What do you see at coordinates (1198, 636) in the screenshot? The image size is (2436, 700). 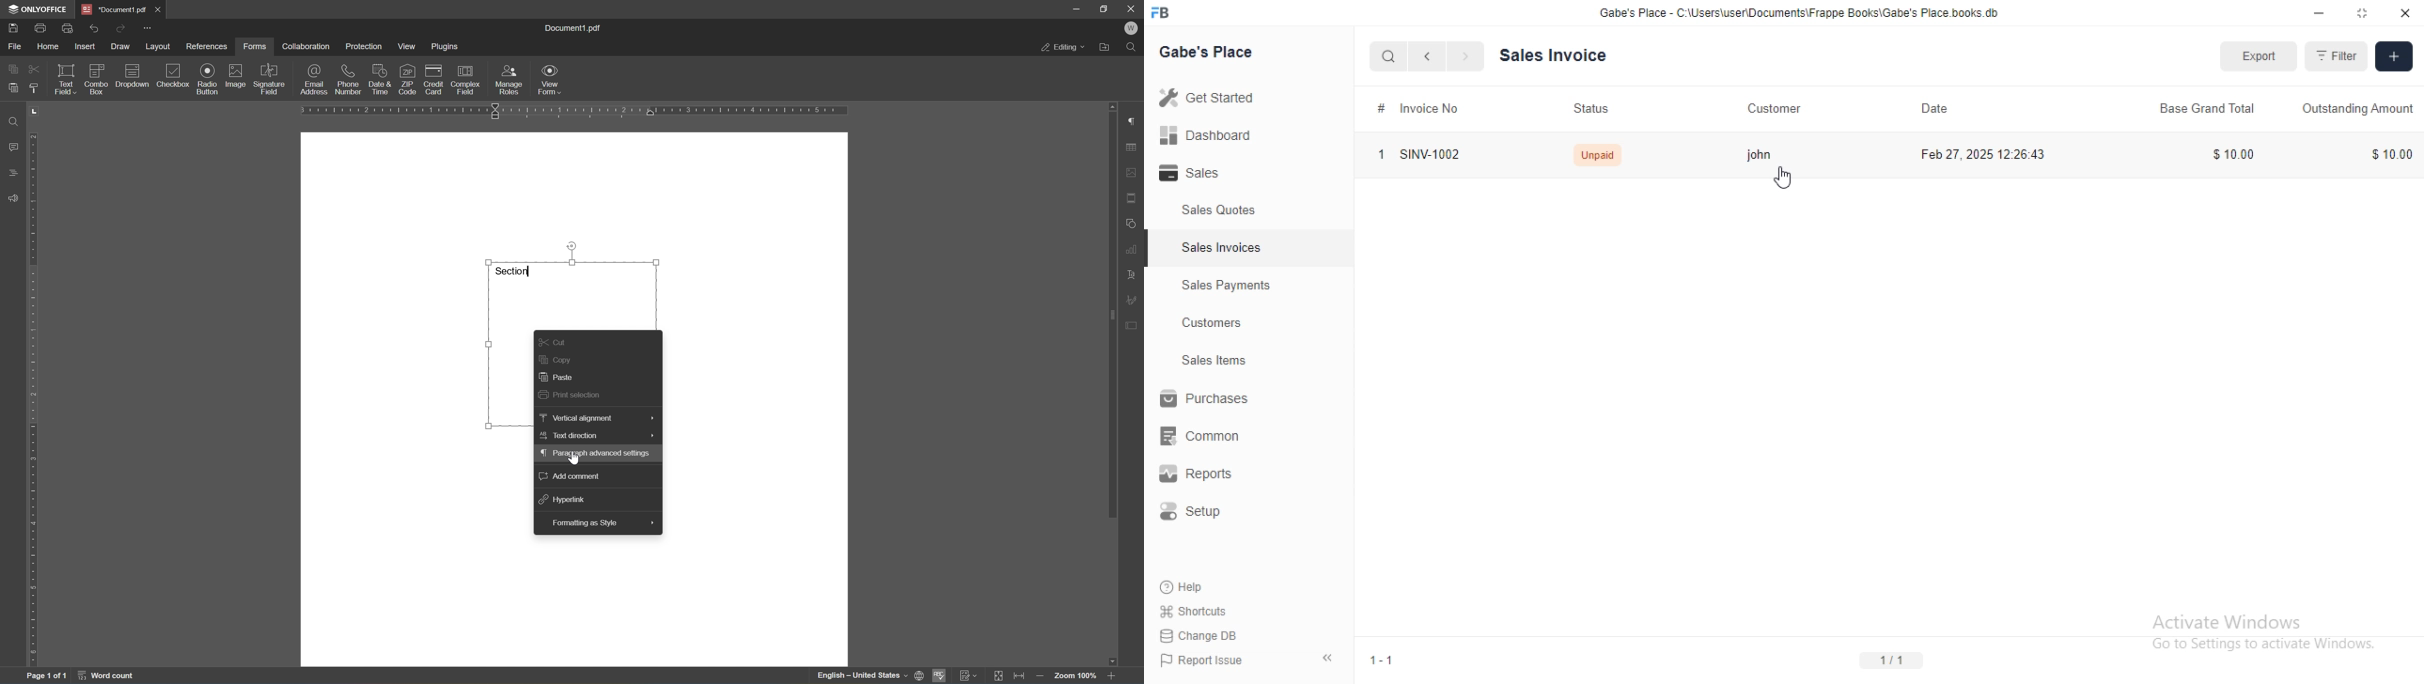 I see `change DB` at bounding box center [1198, 636].